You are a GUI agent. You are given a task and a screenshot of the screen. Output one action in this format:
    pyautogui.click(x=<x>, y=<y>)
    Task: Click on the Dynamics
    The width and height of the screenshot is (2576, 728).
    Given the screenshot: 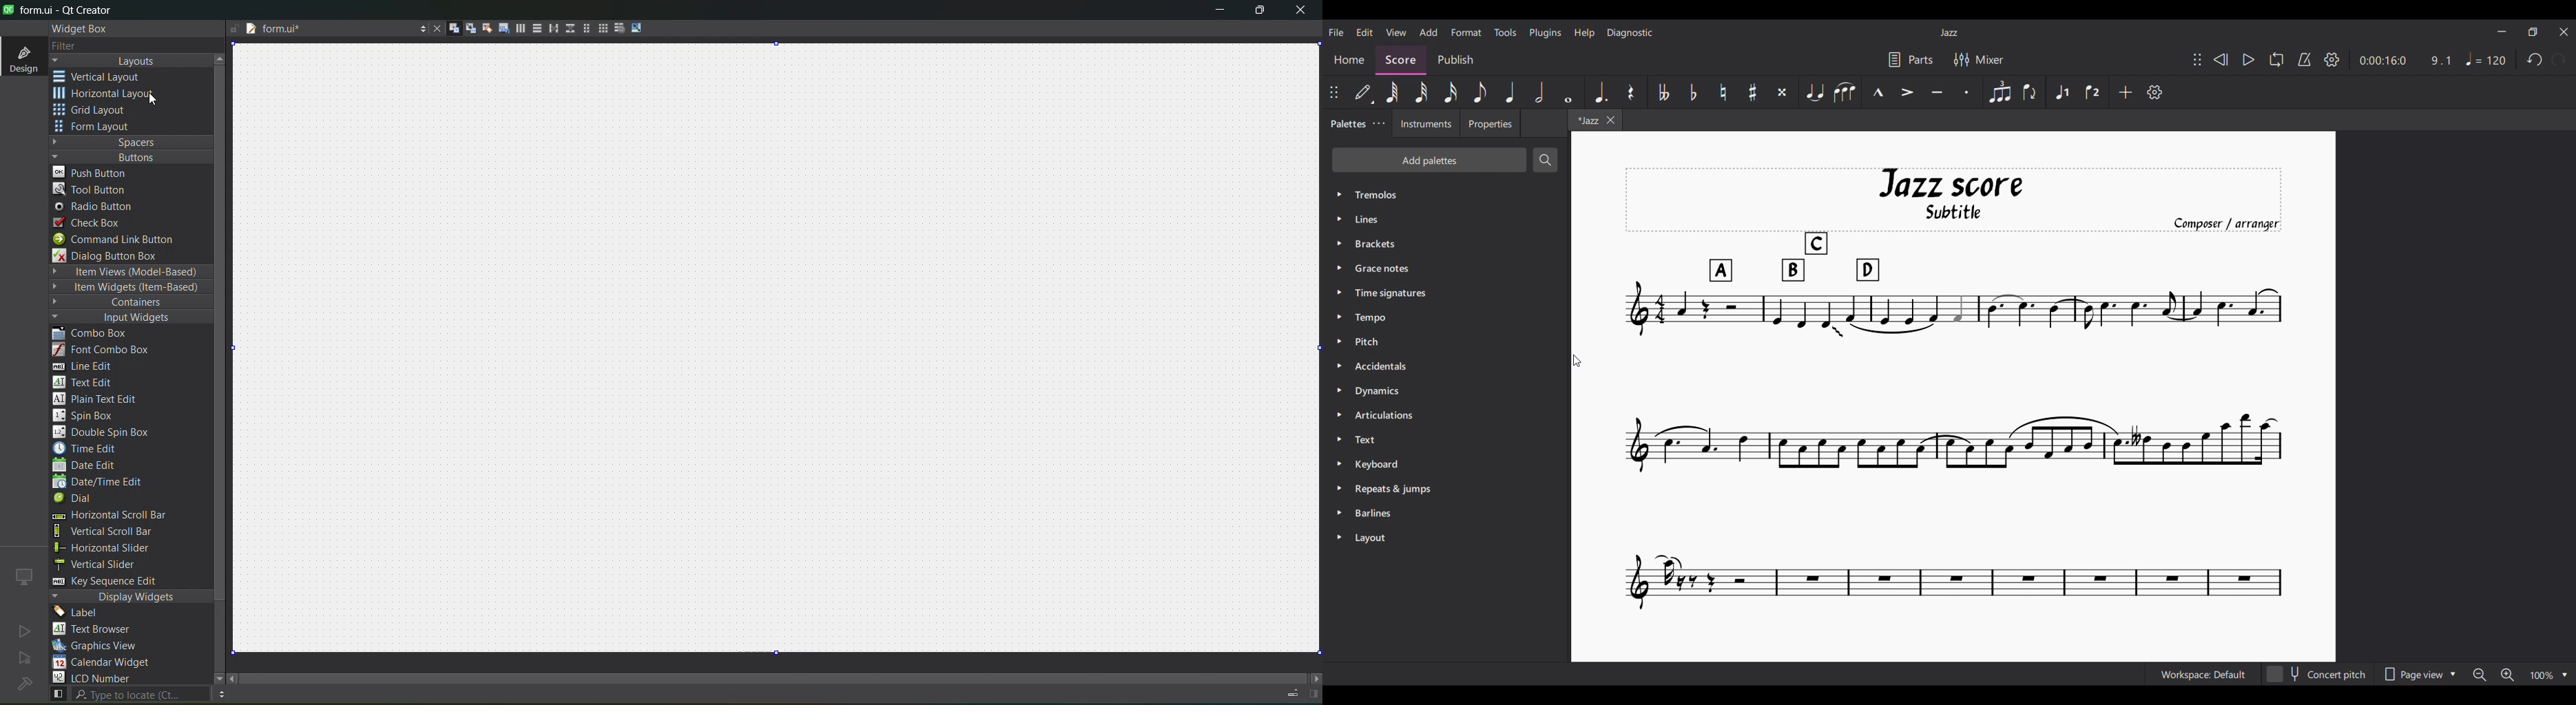 What is the action you would take?
    pyautogui.click(x=1446, y=391)
    